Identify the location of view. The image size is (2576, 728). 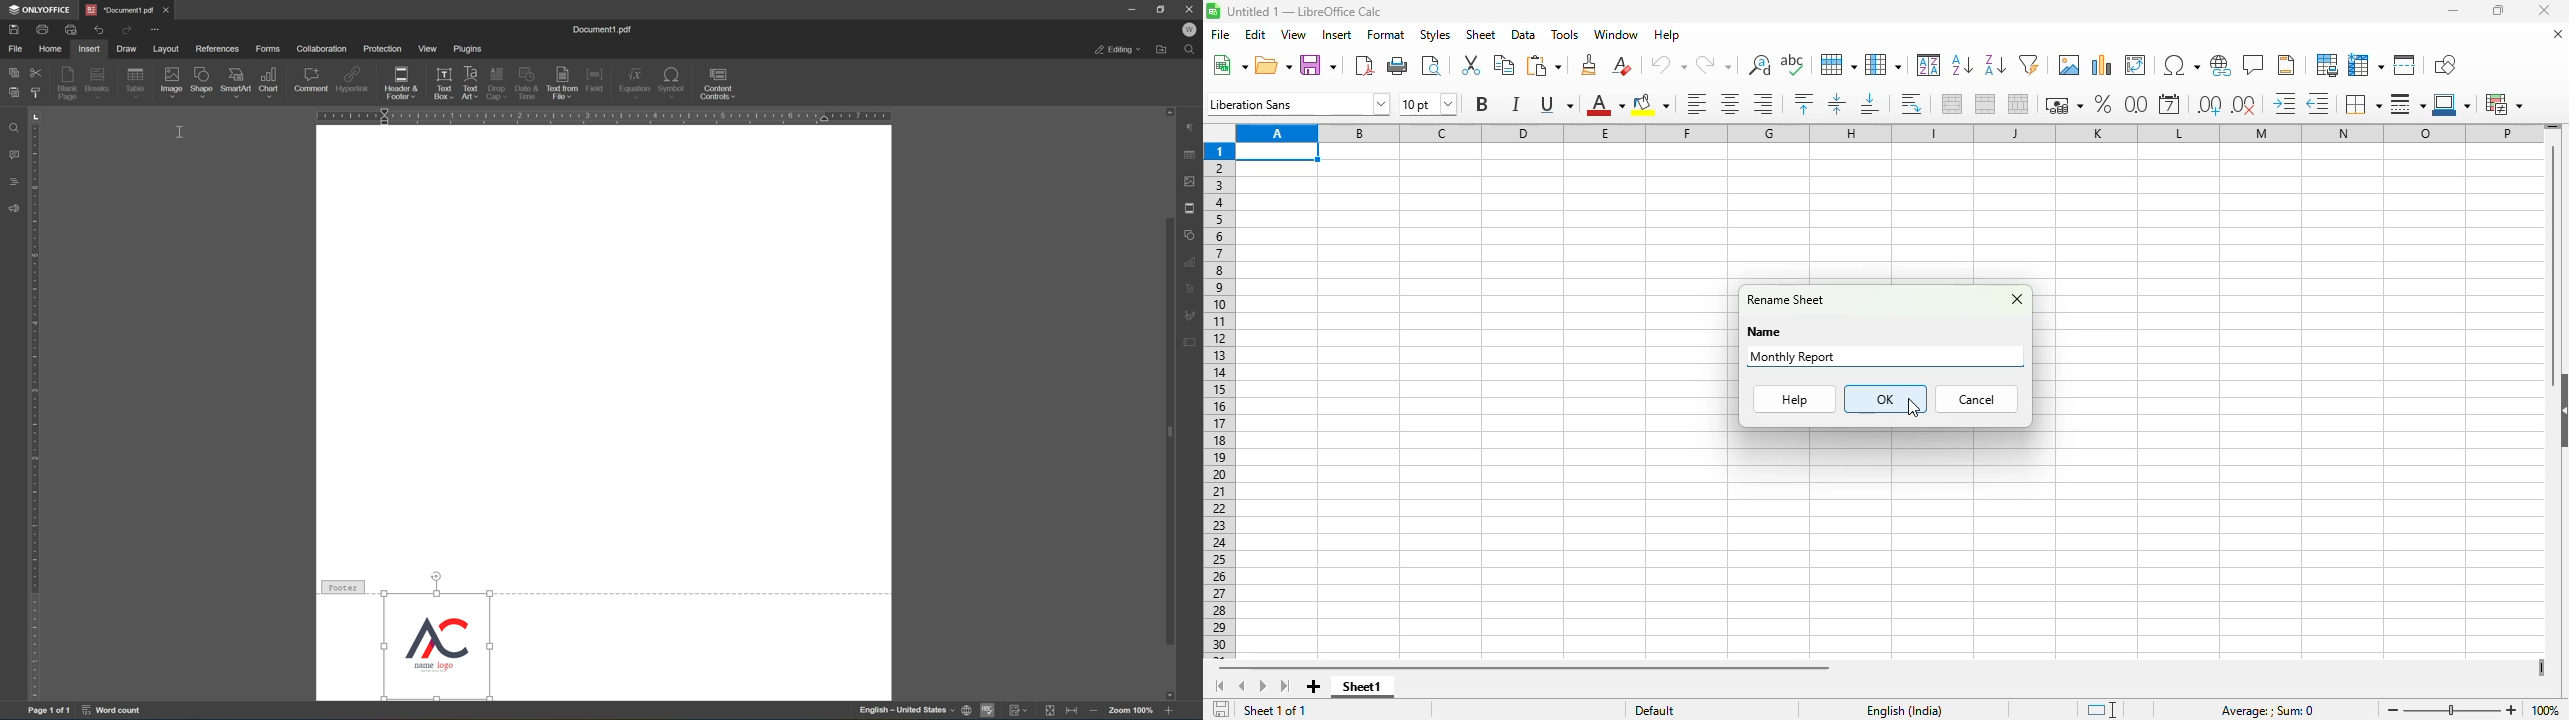
(1293, 34).